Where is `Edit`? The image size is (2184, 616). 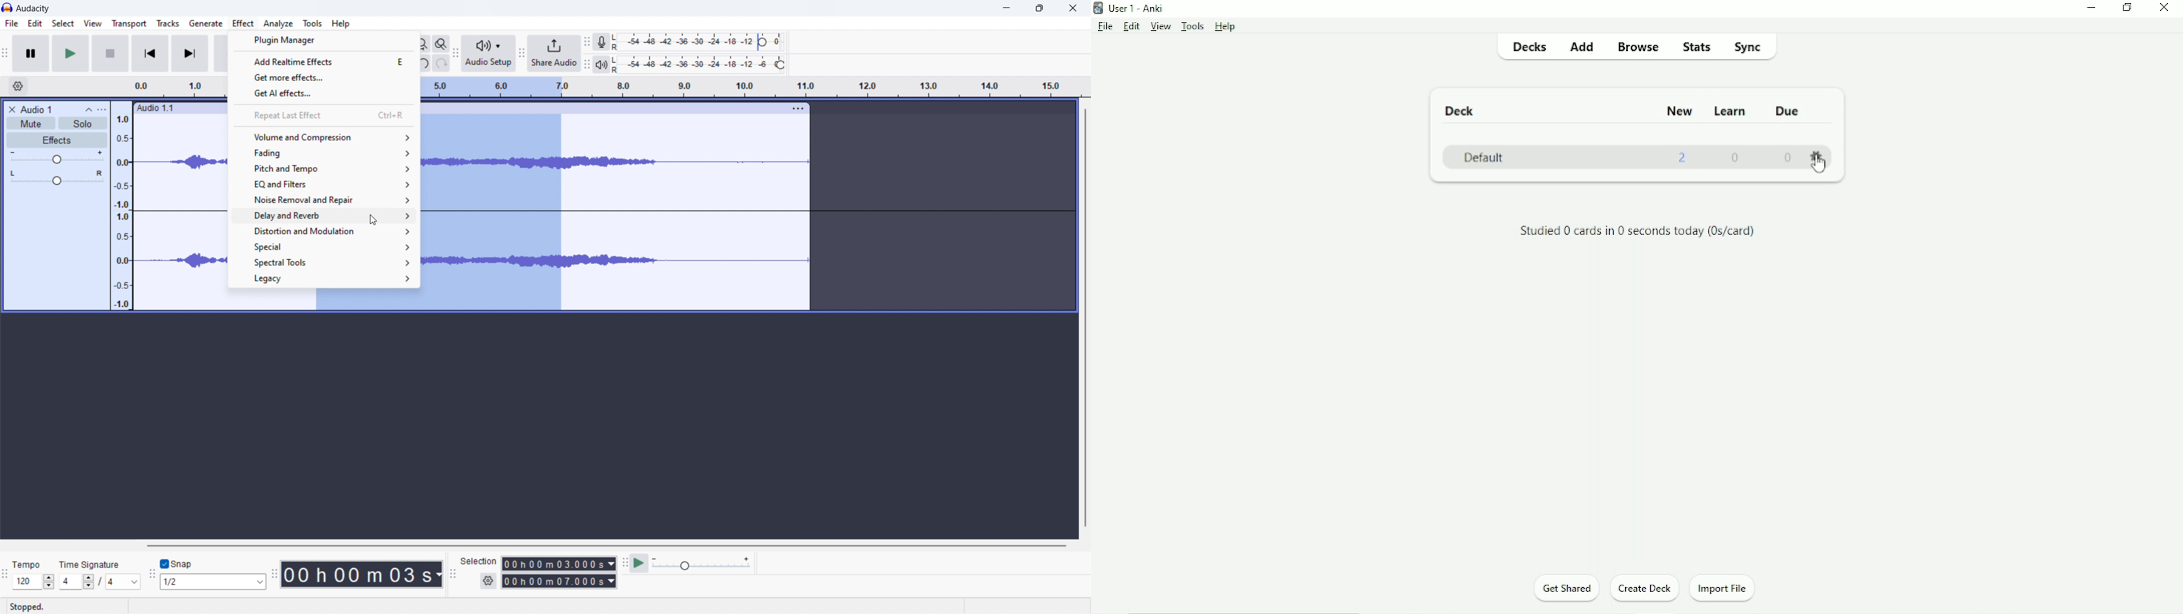 Edit is located at coordinates (1131, 26).